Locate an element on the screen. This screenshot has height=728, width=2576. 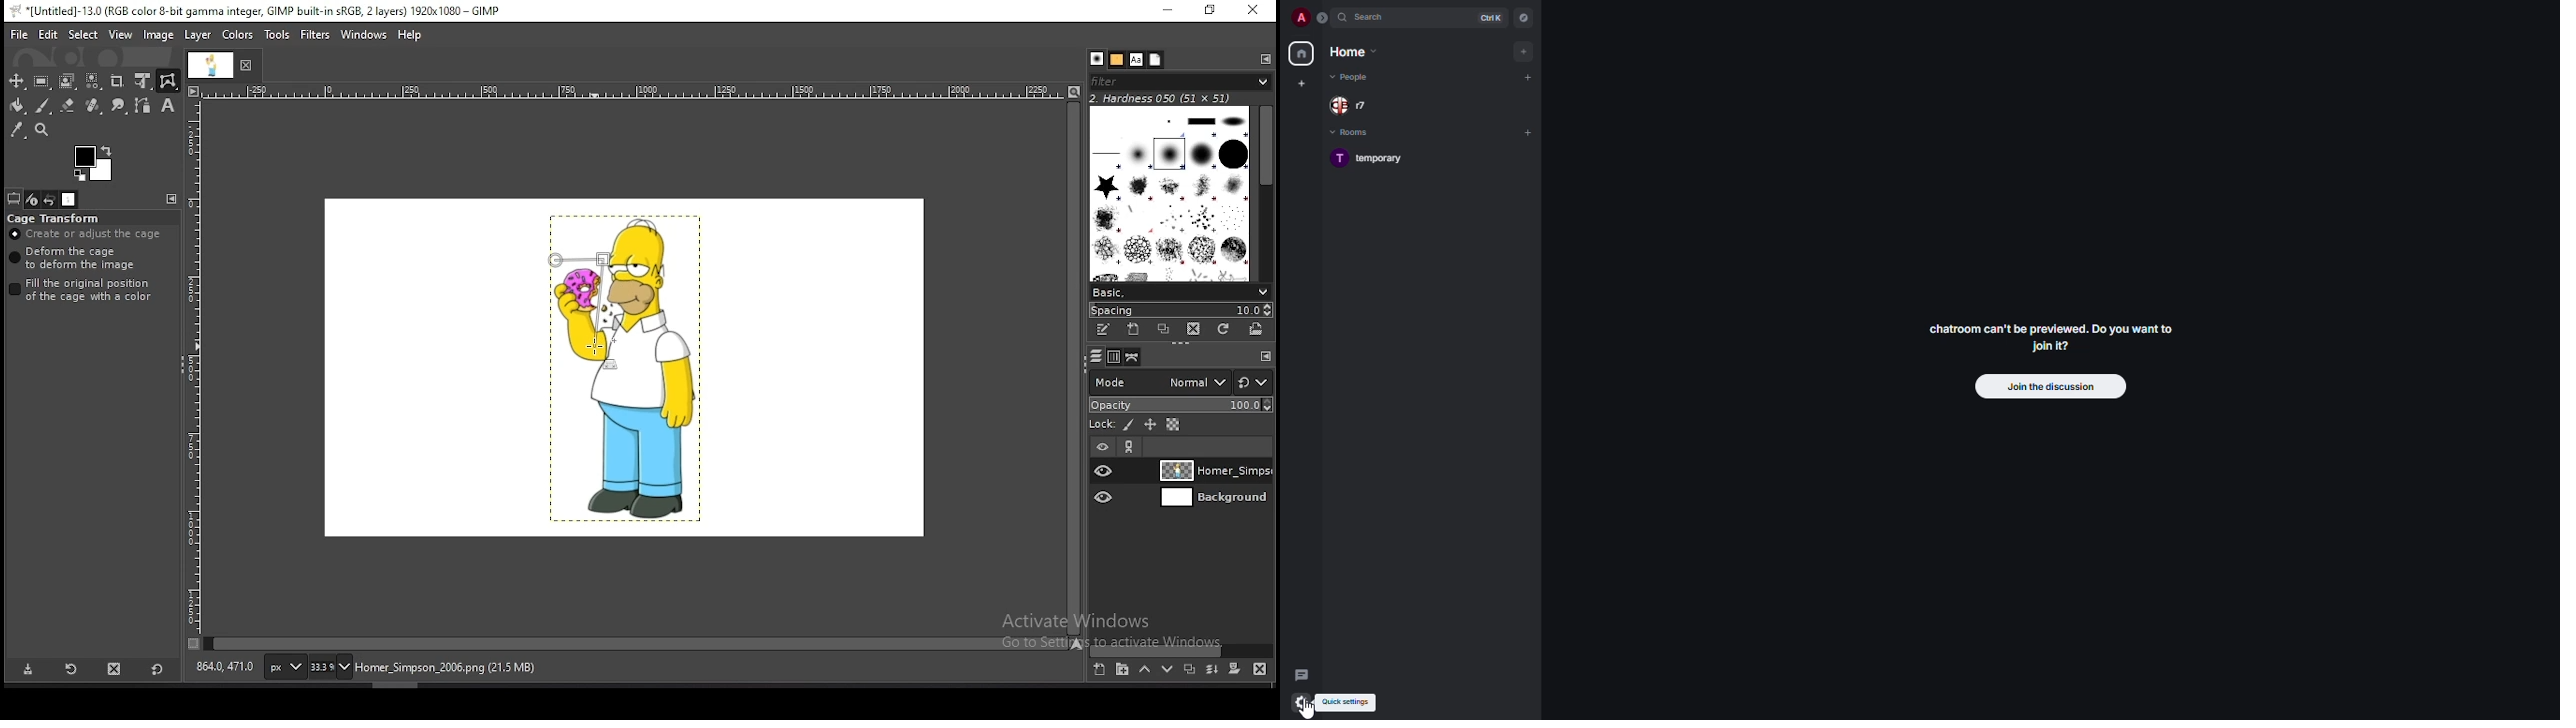
*[untitled]-13.0 (rgb color 8-bit gamma integer, gimp built-in sRGB, 2 layers) 1920x1080 - gimp is located at coordinates (261, 11).